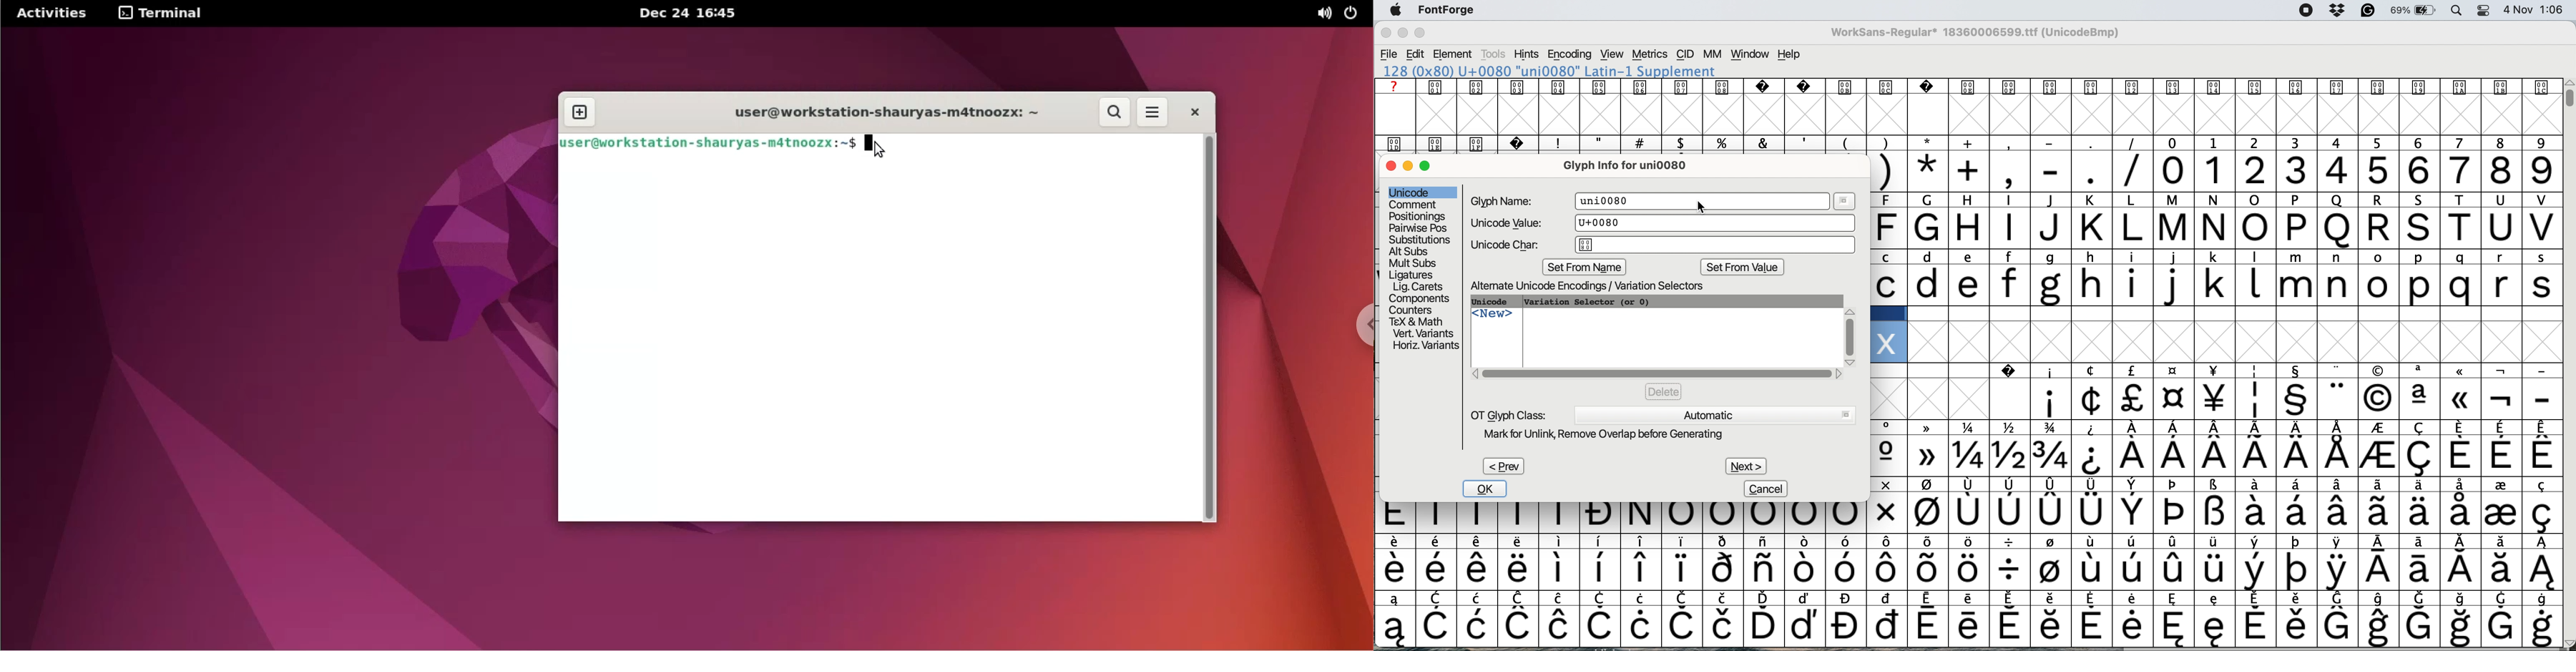 The height and width of the screenshot is (672, 2576). I want to click on automatic, so click(1714, 414).